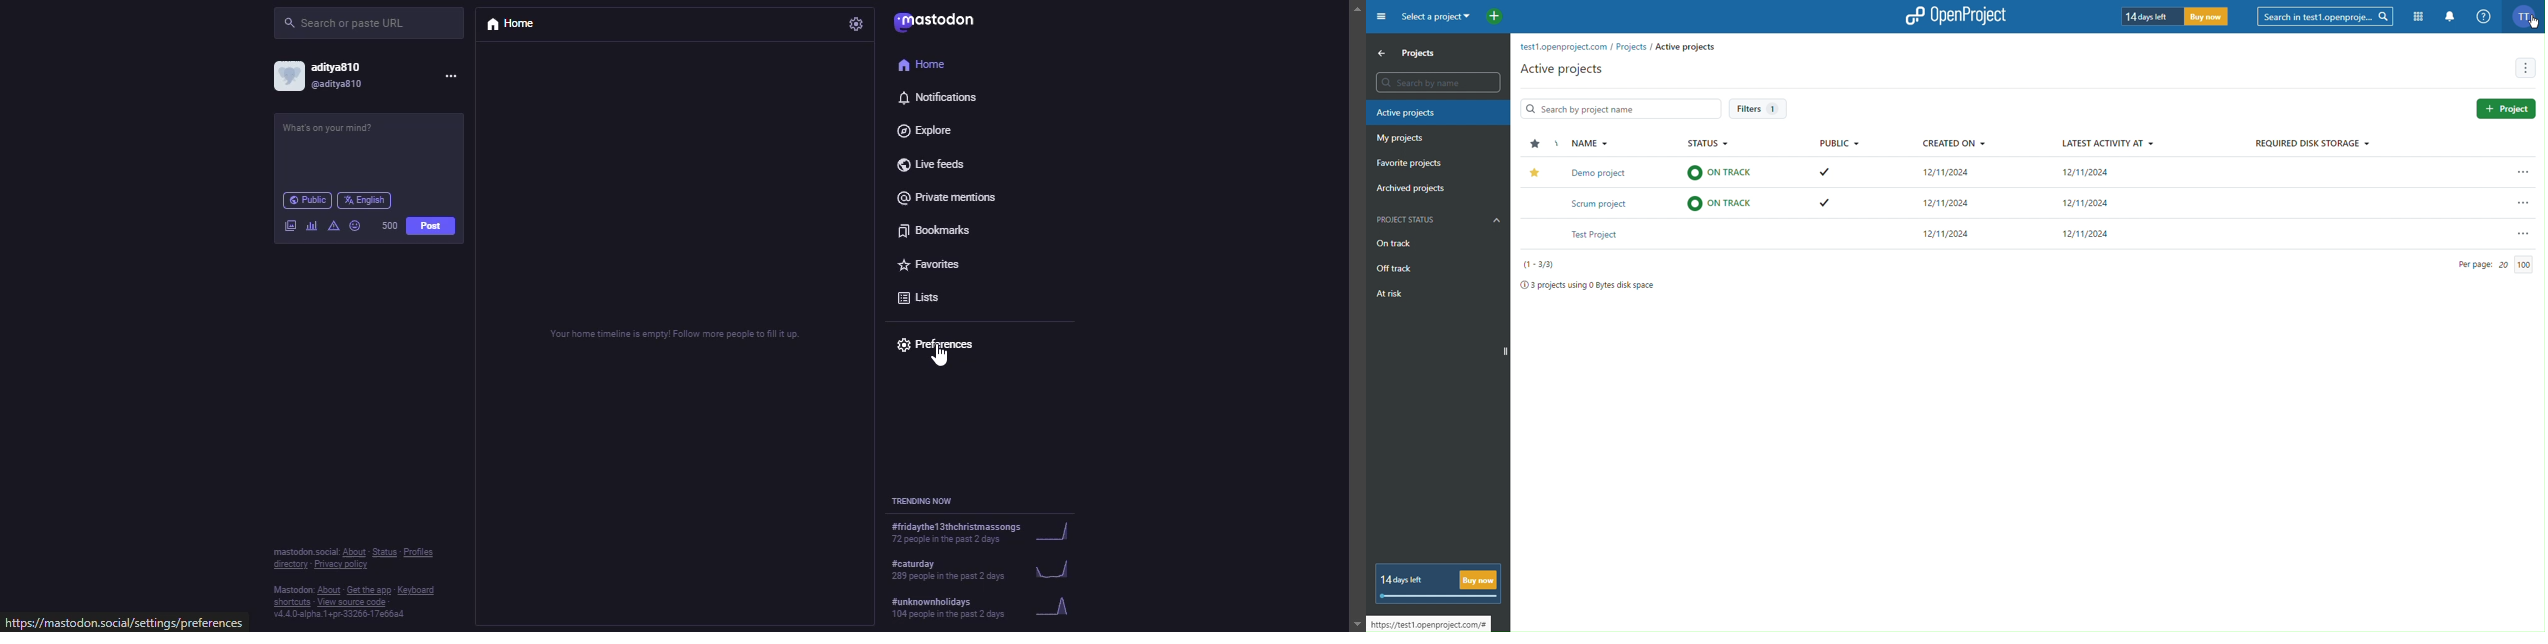 The height and width of the screenshot is (644, 2548). Describe the element at coordinates (354, 224) in the screenshot. I see `emoji` at that location.